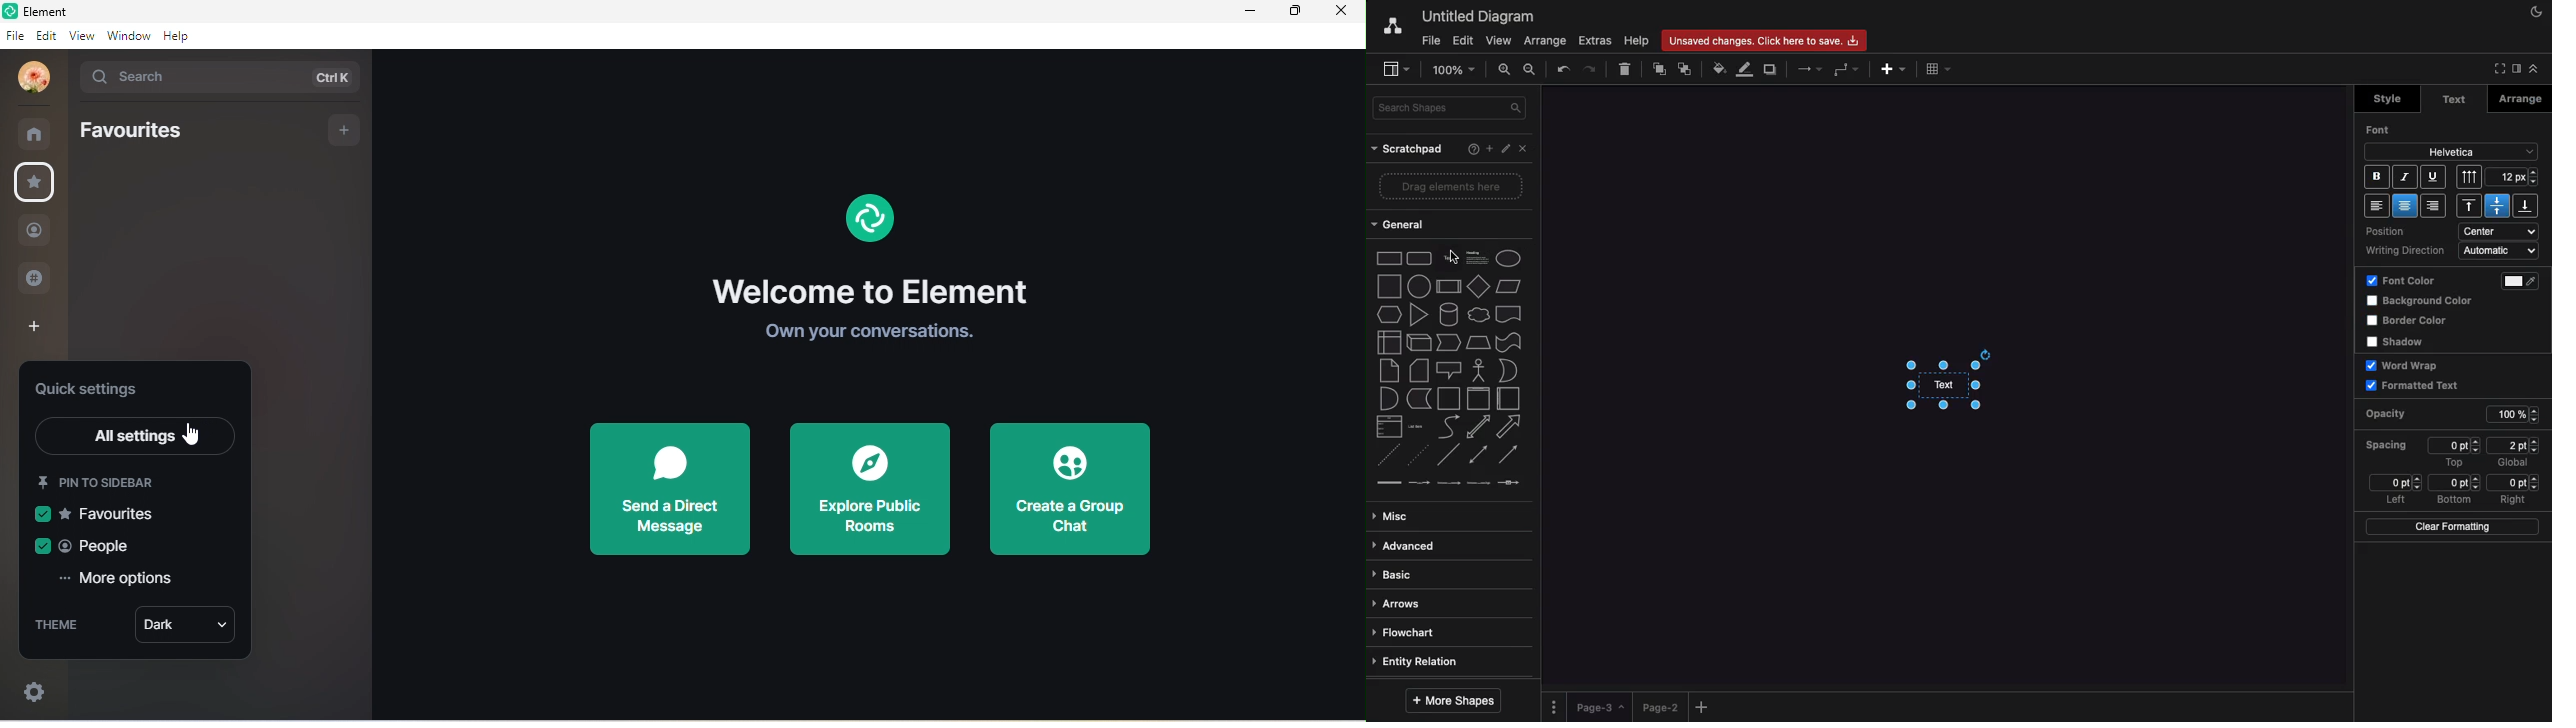  What do you see at coordinates (114, 513) in the screenshot?
I see `favourites` at bounding box center [114, 513].